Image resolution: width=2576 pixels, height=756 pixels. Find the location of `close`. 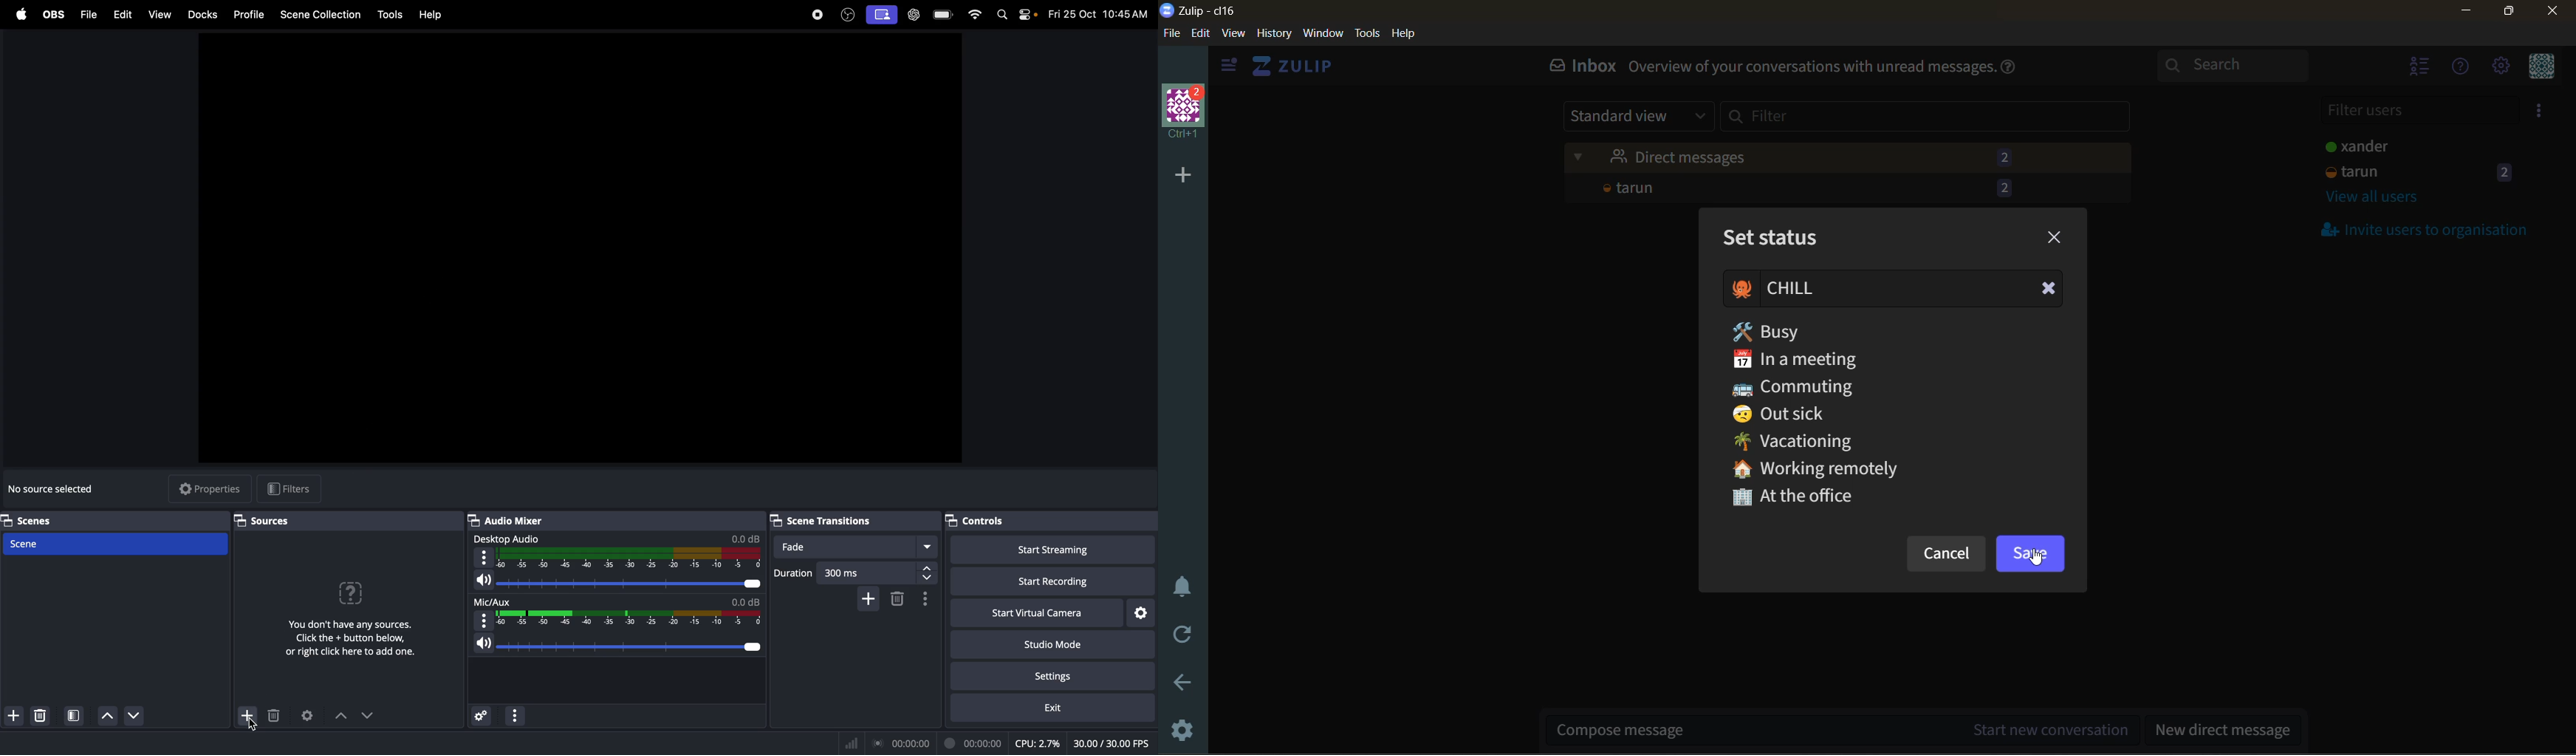

close is located at coordinates (2060, 235).